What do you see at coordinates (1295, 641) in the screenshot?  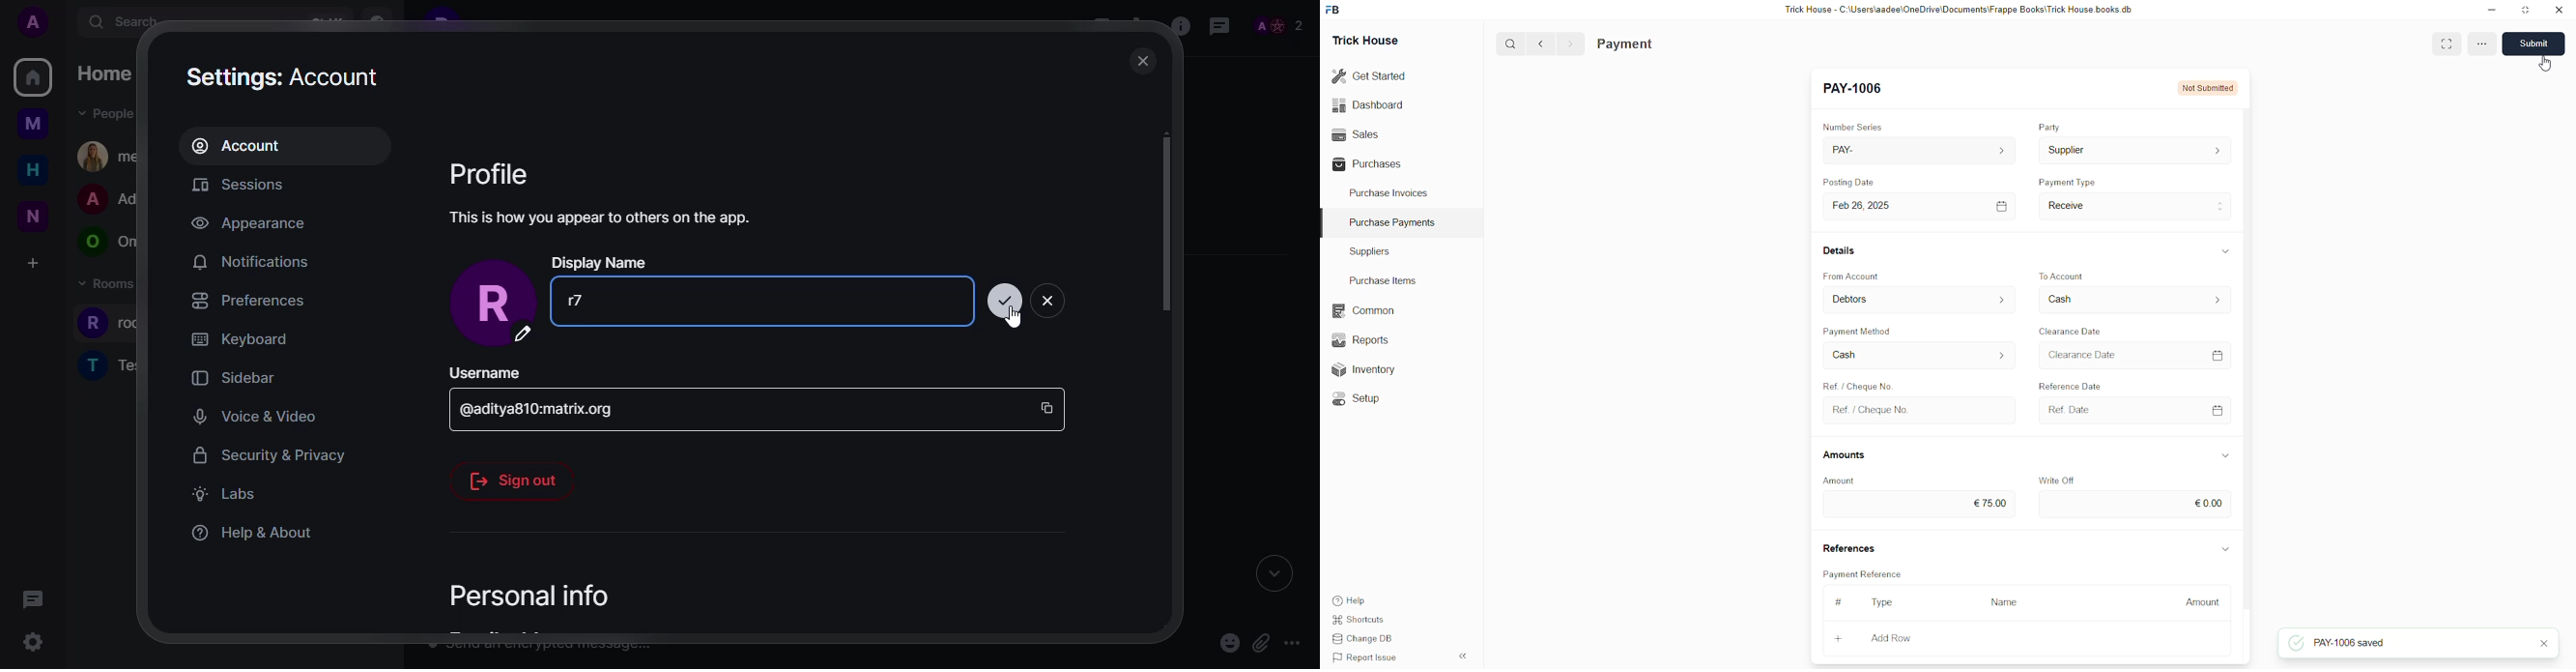 I see `more` at bounding box center [1295, 641].